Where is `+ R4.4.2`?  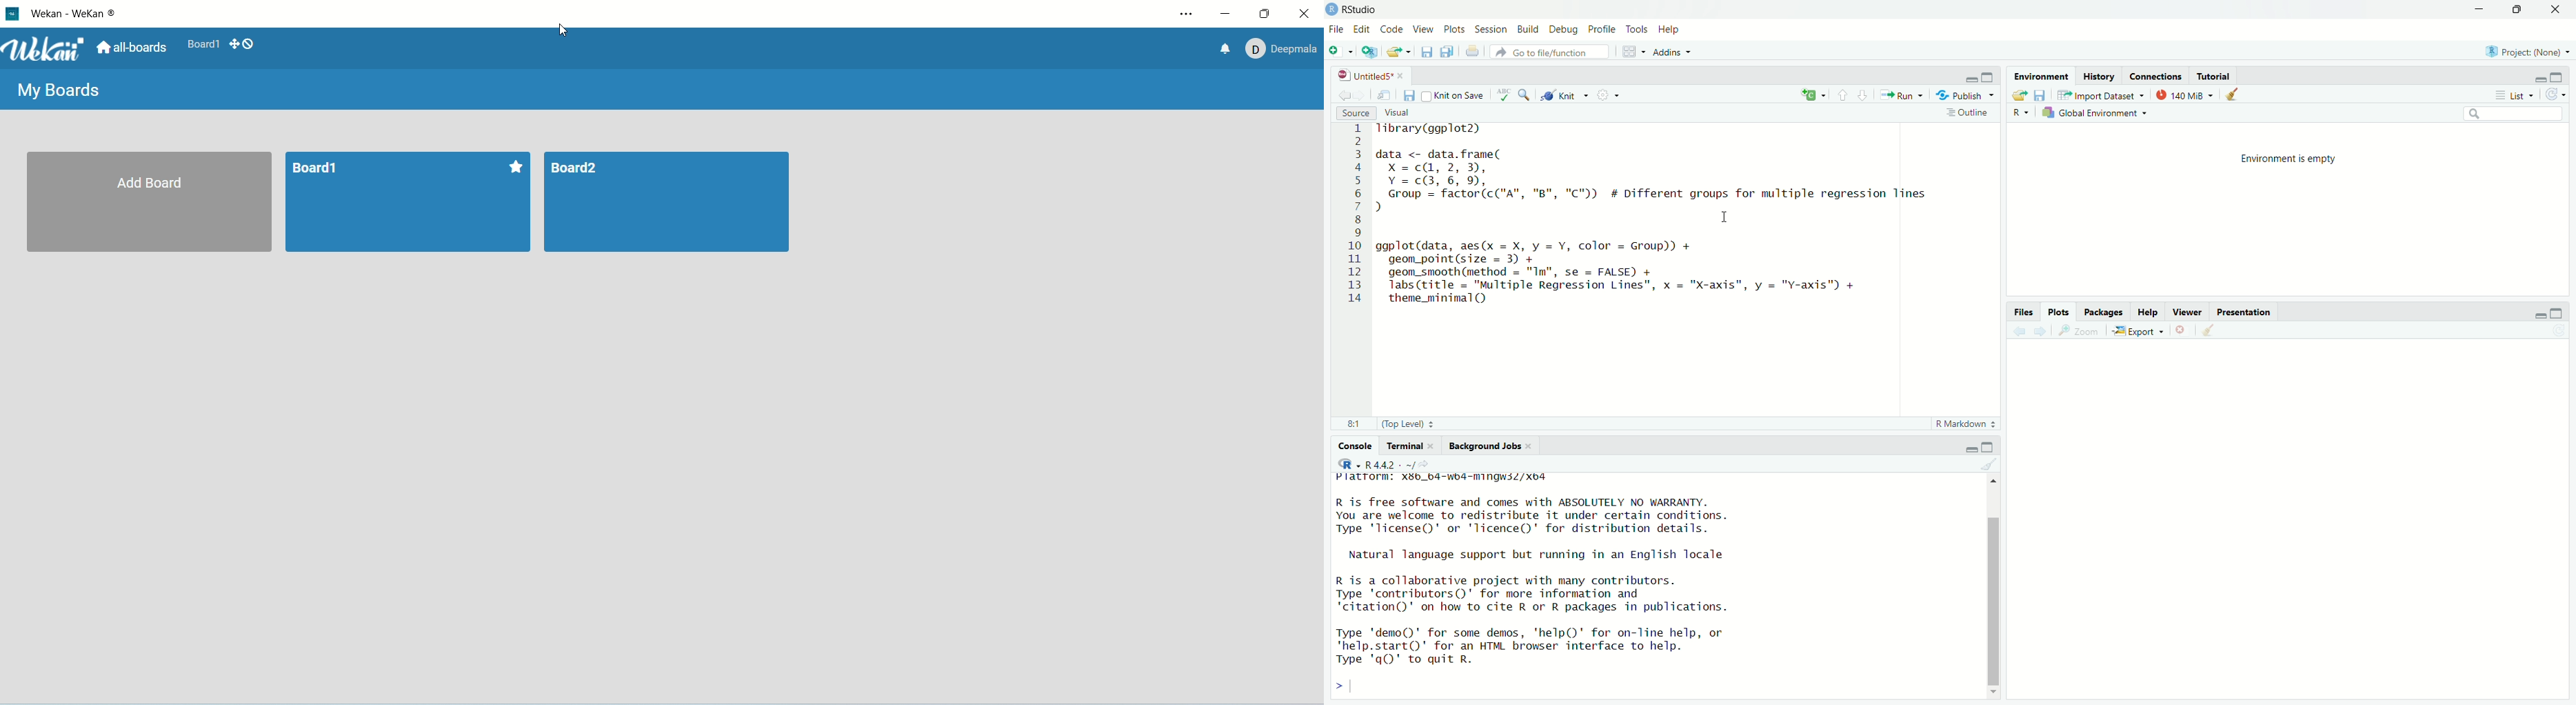
+ R4.4.2 is located at coordinates (1380, 464).